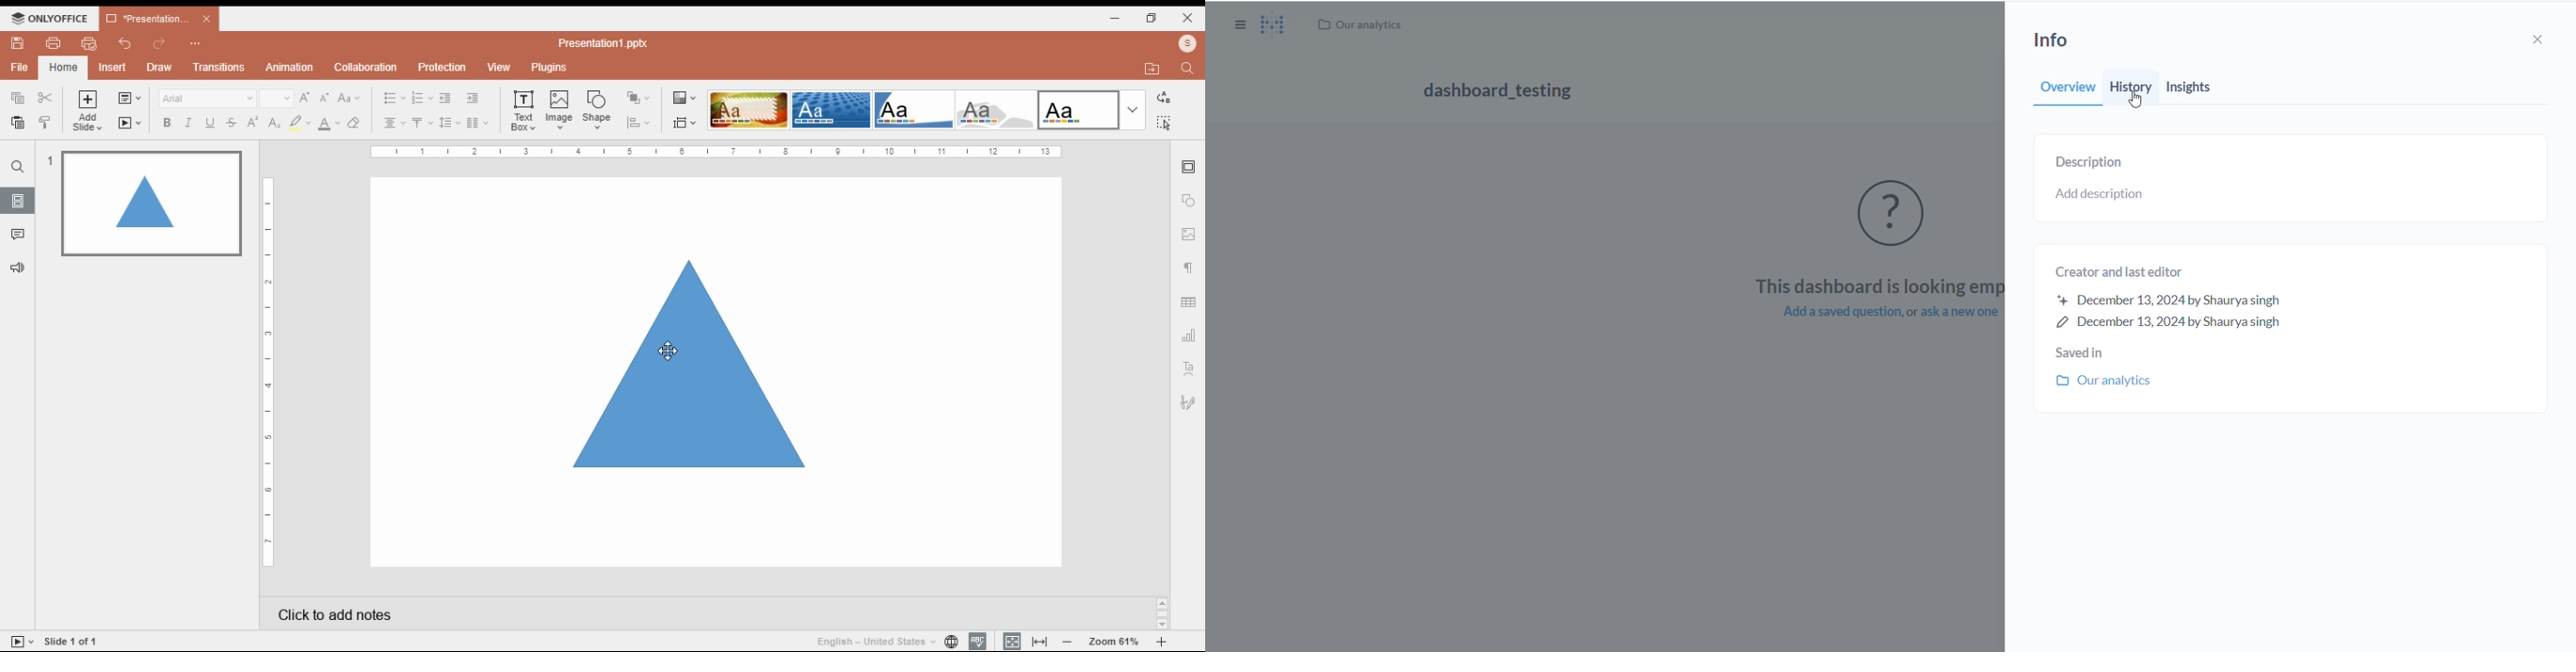 This screenshot has width=2576, height=672. What do you see at coordinates (557, 111) in the screenshot?
I see `insert image` at bounding box center [557, 111].